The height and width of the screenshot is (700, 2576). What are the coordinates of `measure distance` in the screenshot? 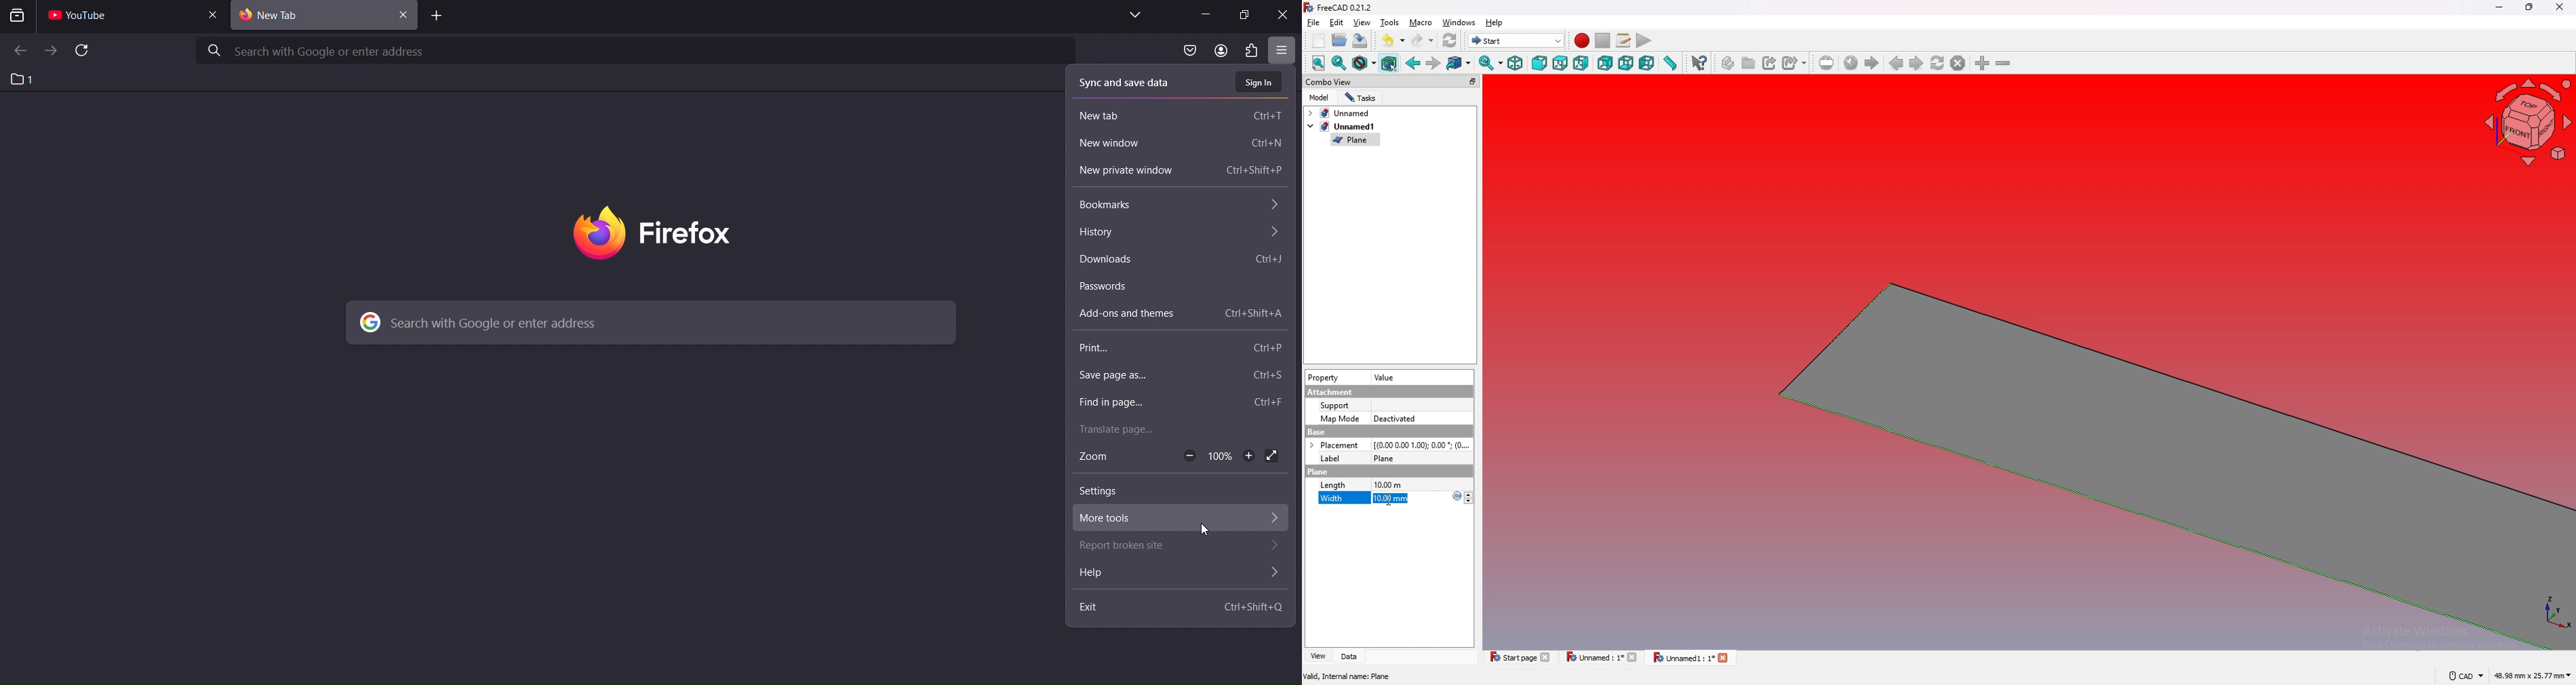 It's located at (1670, 62).